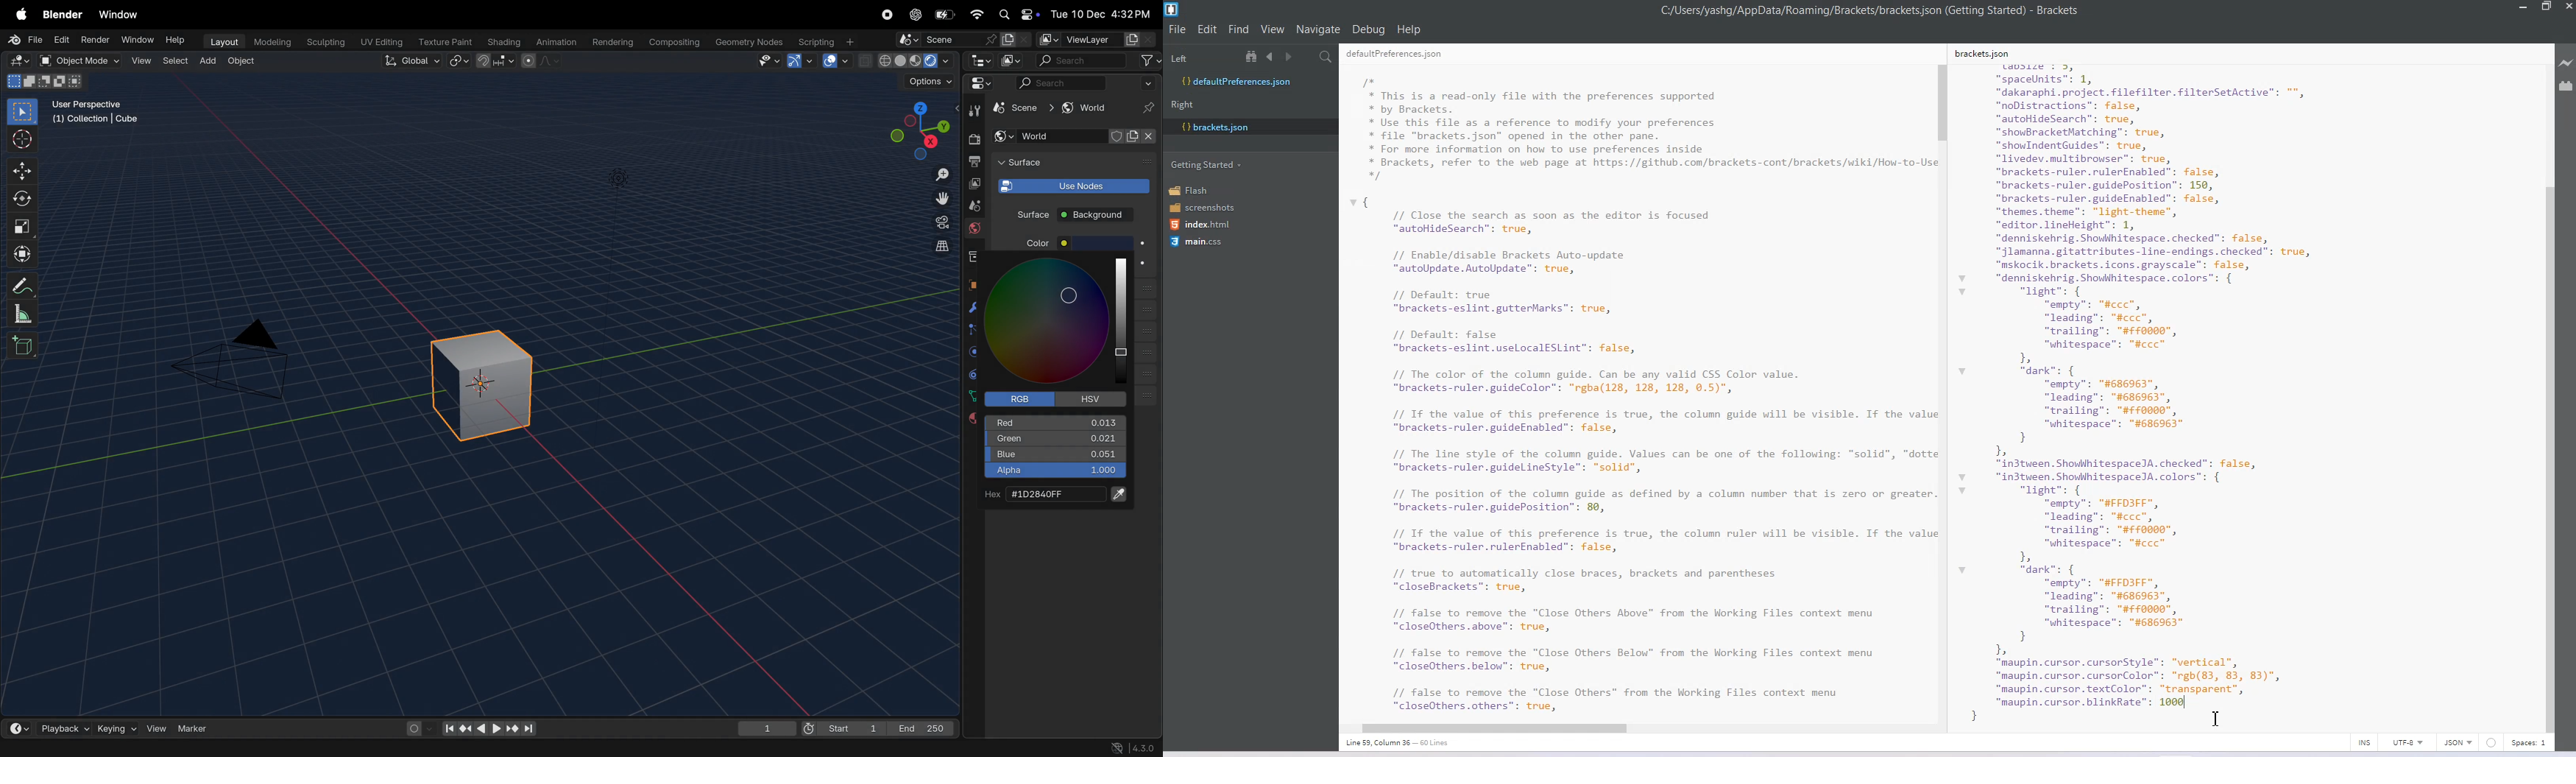 The image size is (2576, 784). I want to click on image, so click(1013, 60).